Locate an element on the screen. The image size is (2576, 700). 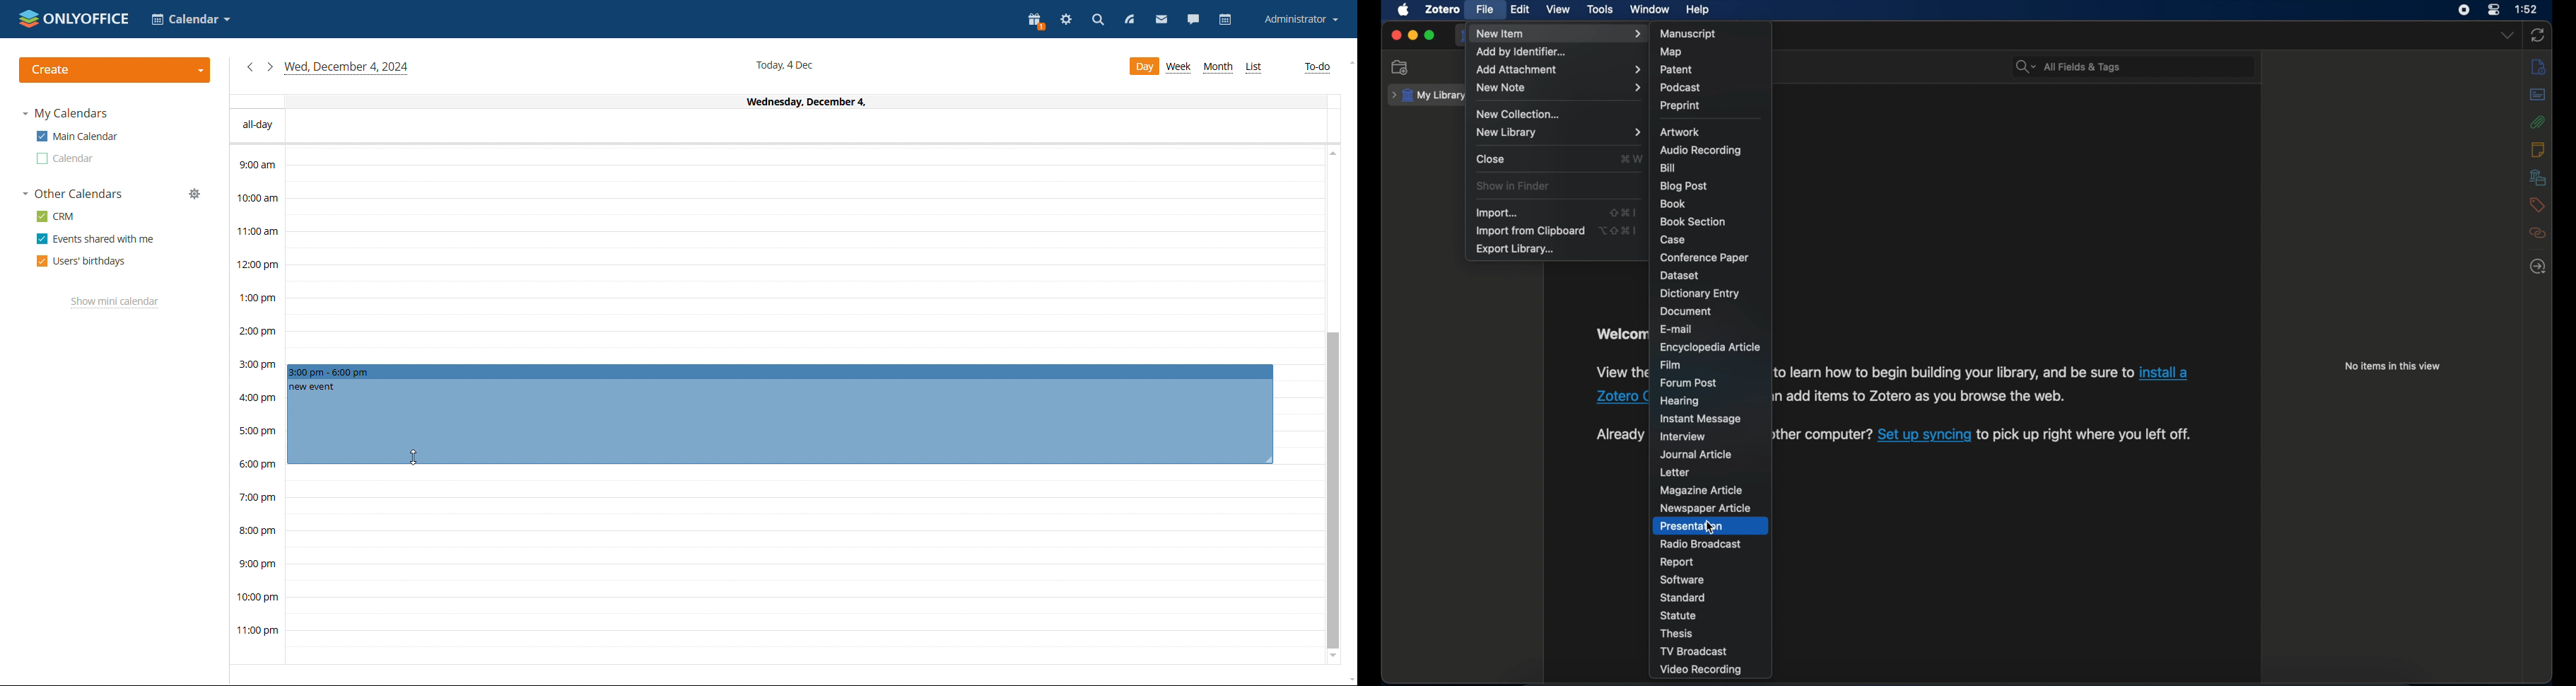
standard is located at coordinates (1684, 597).